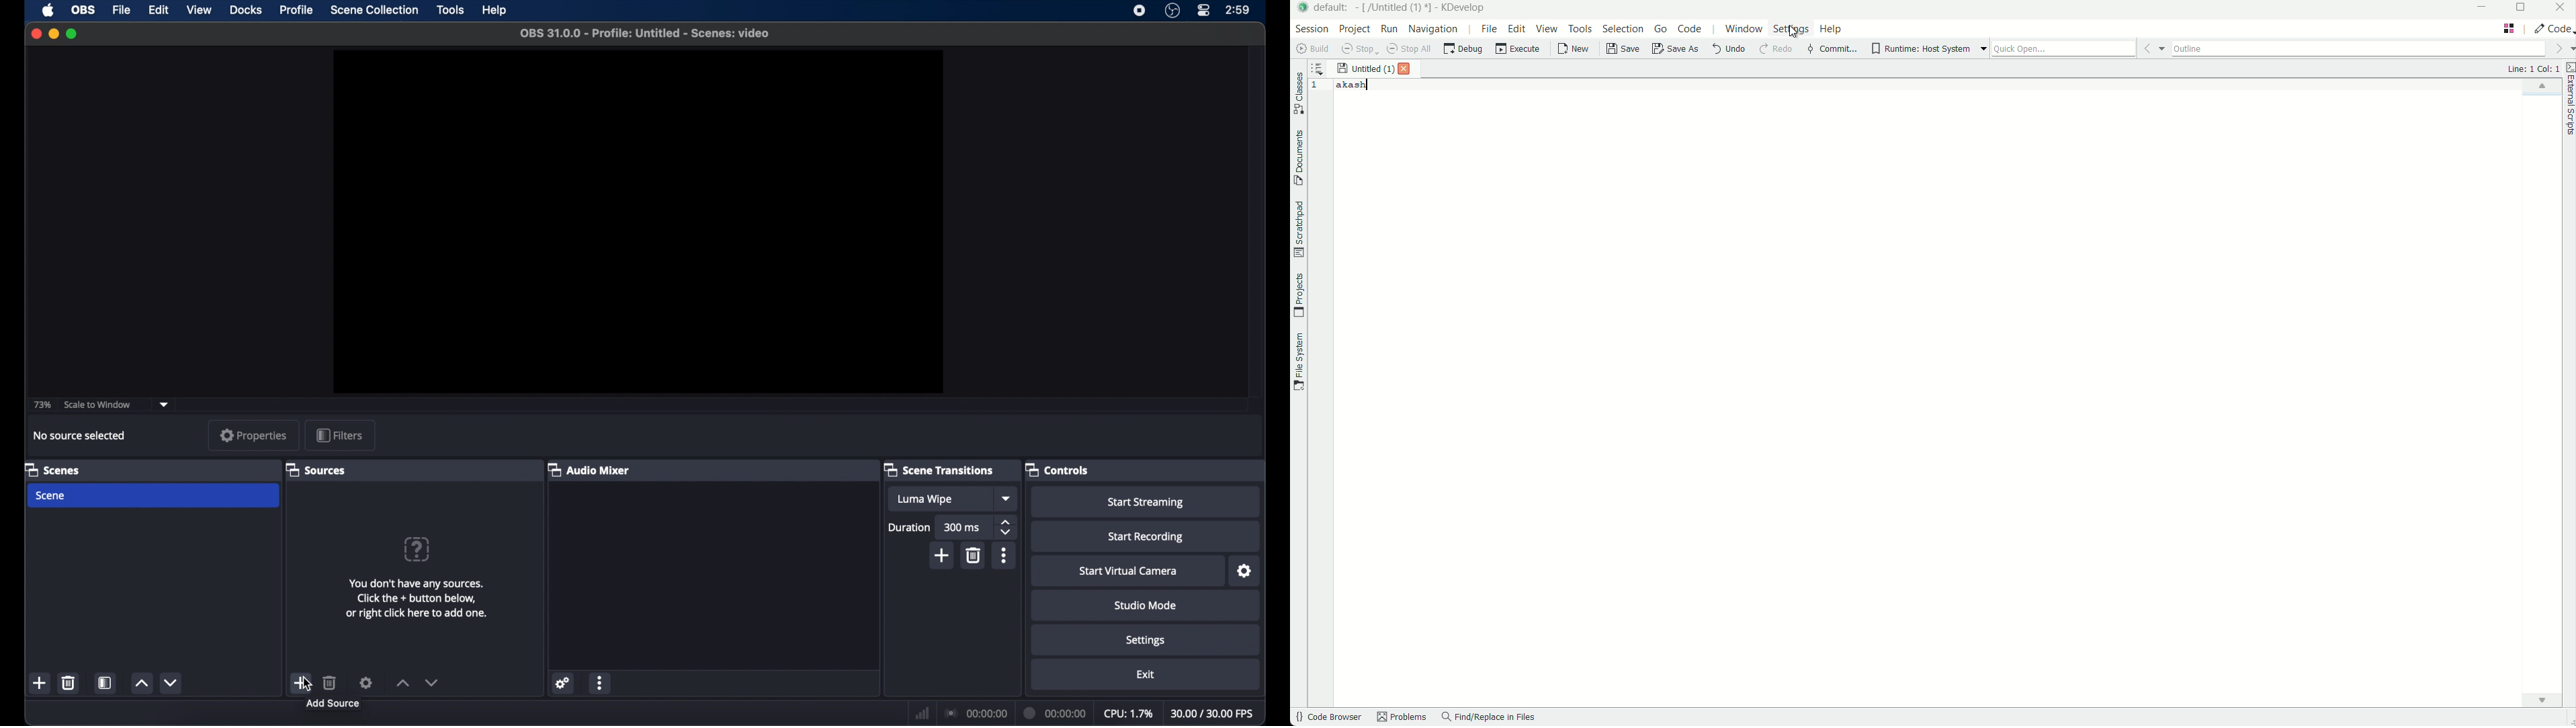 The height and width of the screenshot is (728, 2576). Describe the element at coordinates (301, 682) in the screenshot. I see `add` at that location.